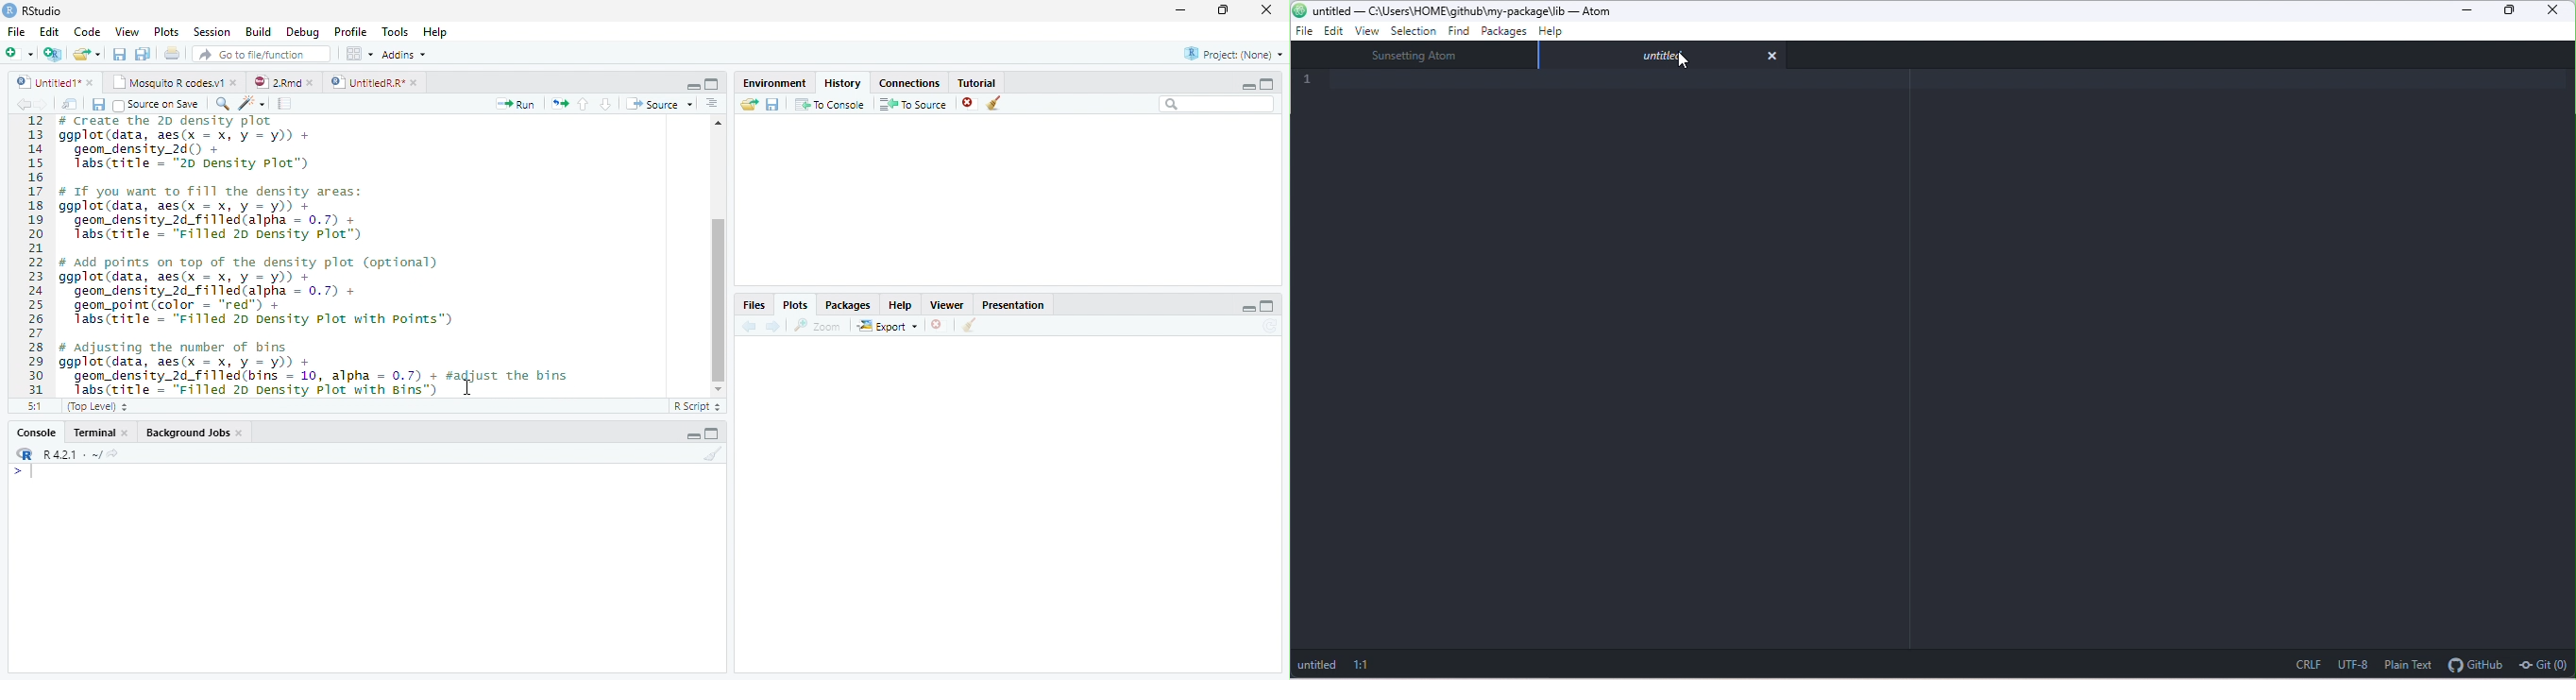 The width and height of the screenshot is (2576, 700). What do you see at coordinates (945, 304) in the screenshot?
I see `Viewer` at bounding box center [945, 304].